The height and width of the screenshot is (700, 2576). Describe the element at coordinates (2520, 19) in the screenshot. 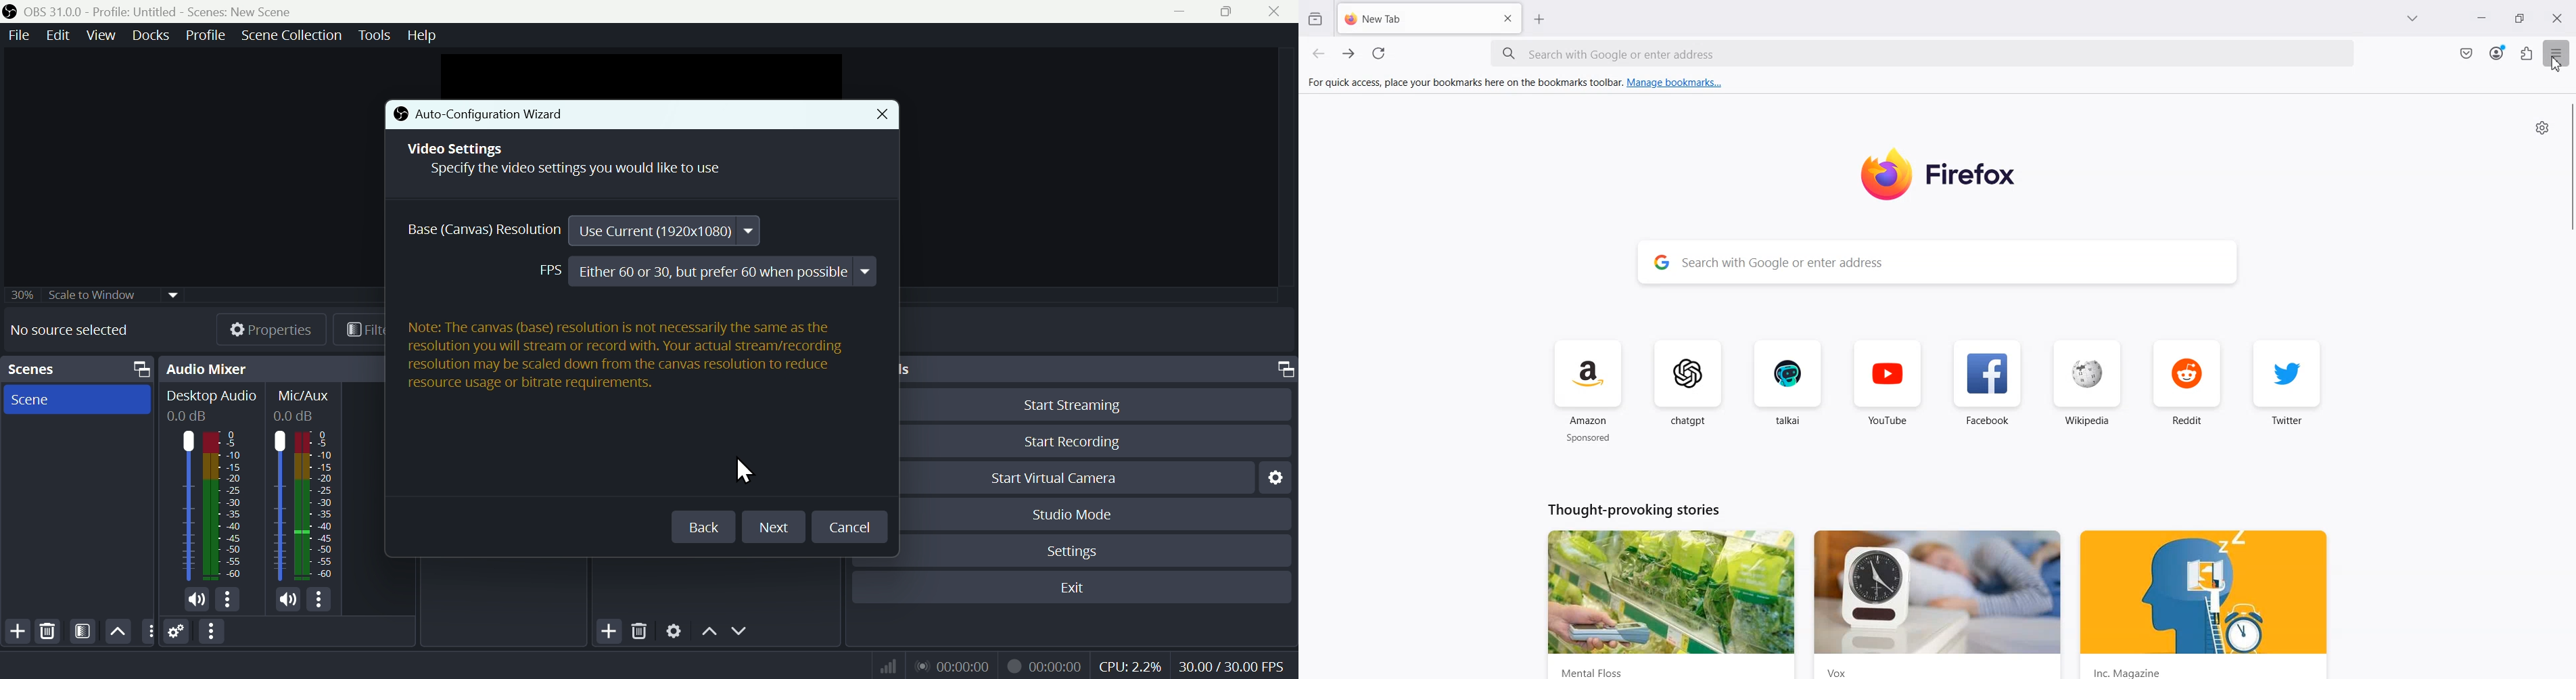

I see `Maximize` at that location.